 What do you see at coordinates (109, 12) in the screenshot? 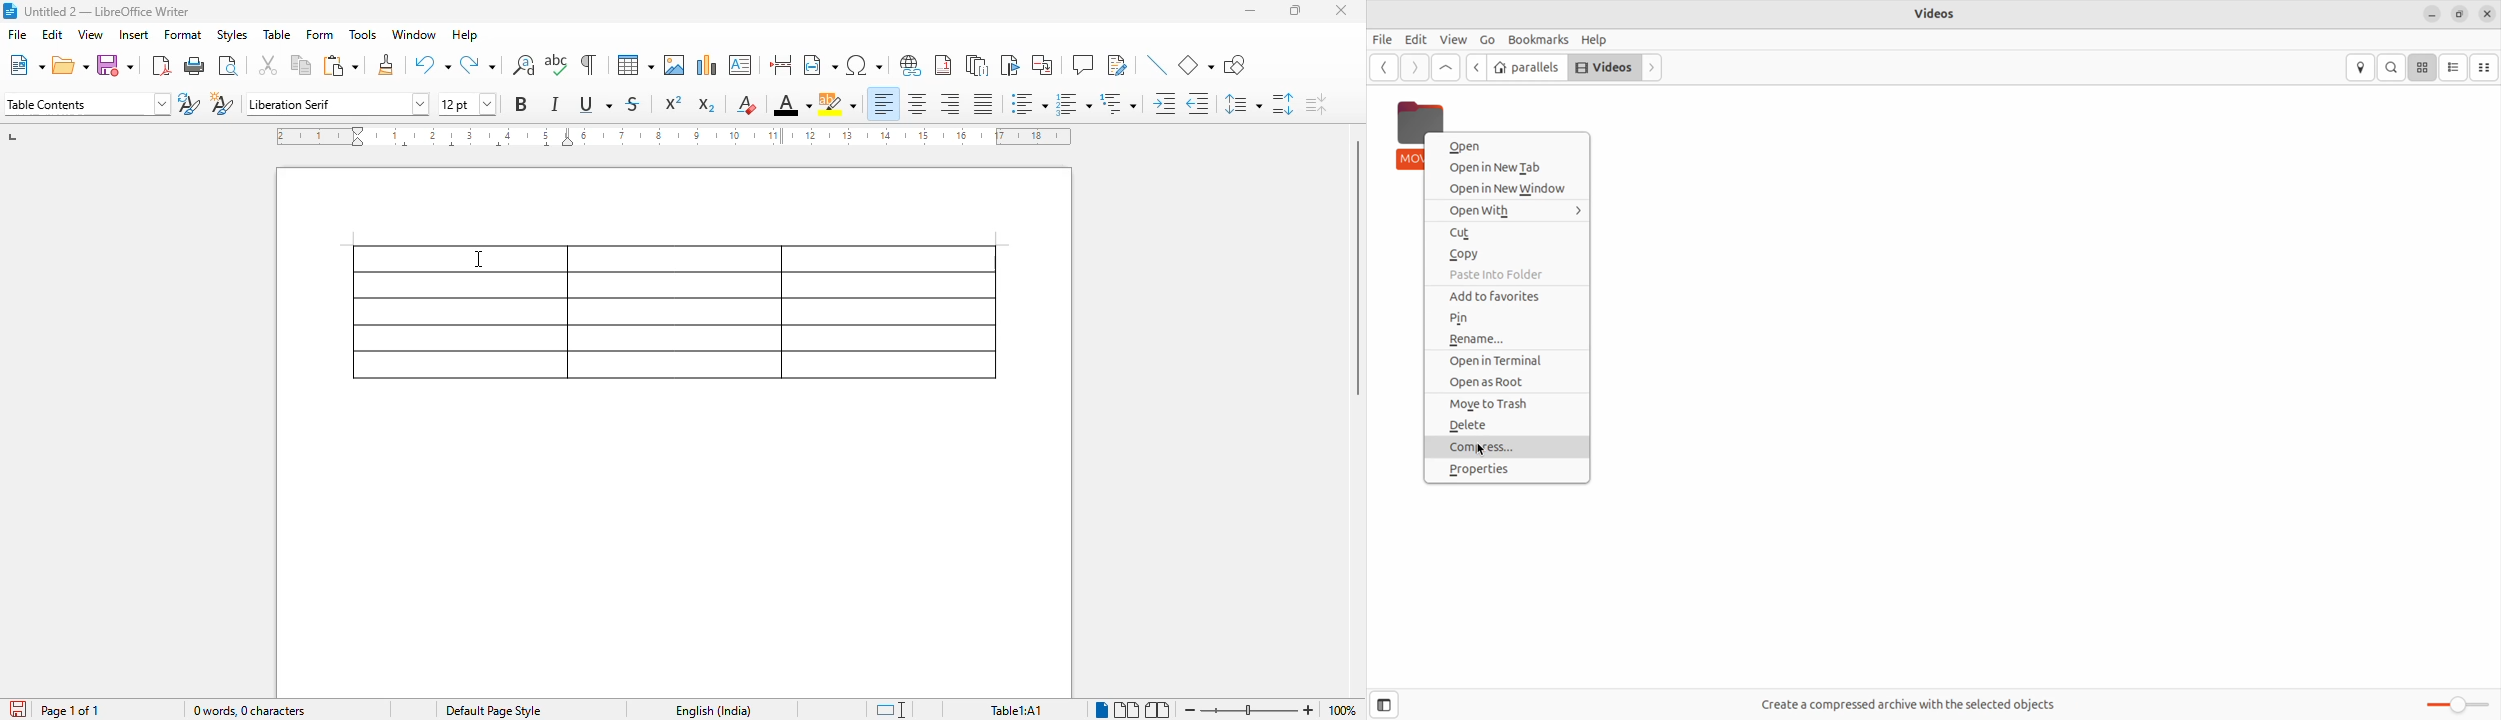
I see `Untitled2-LibreOffice Winter` at bounding box center [109, 12].